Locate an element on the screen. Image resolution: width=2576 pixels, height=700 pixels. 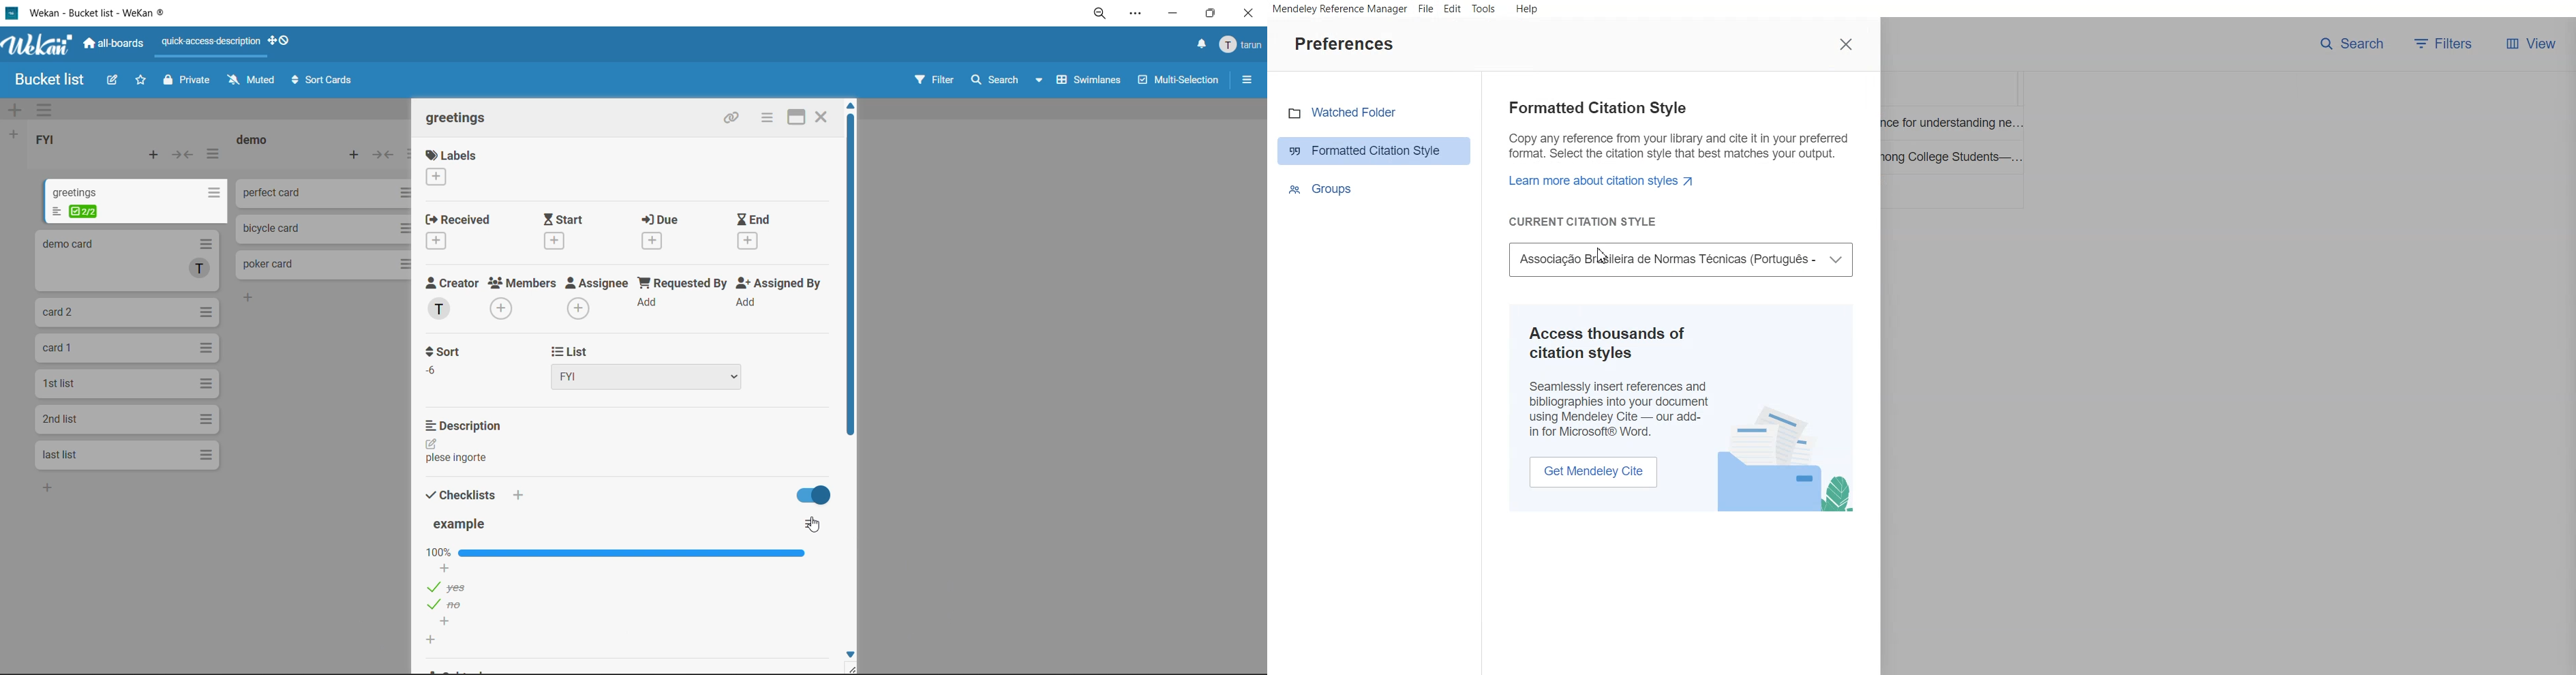
maximize is located at coordinates (1212, 13).